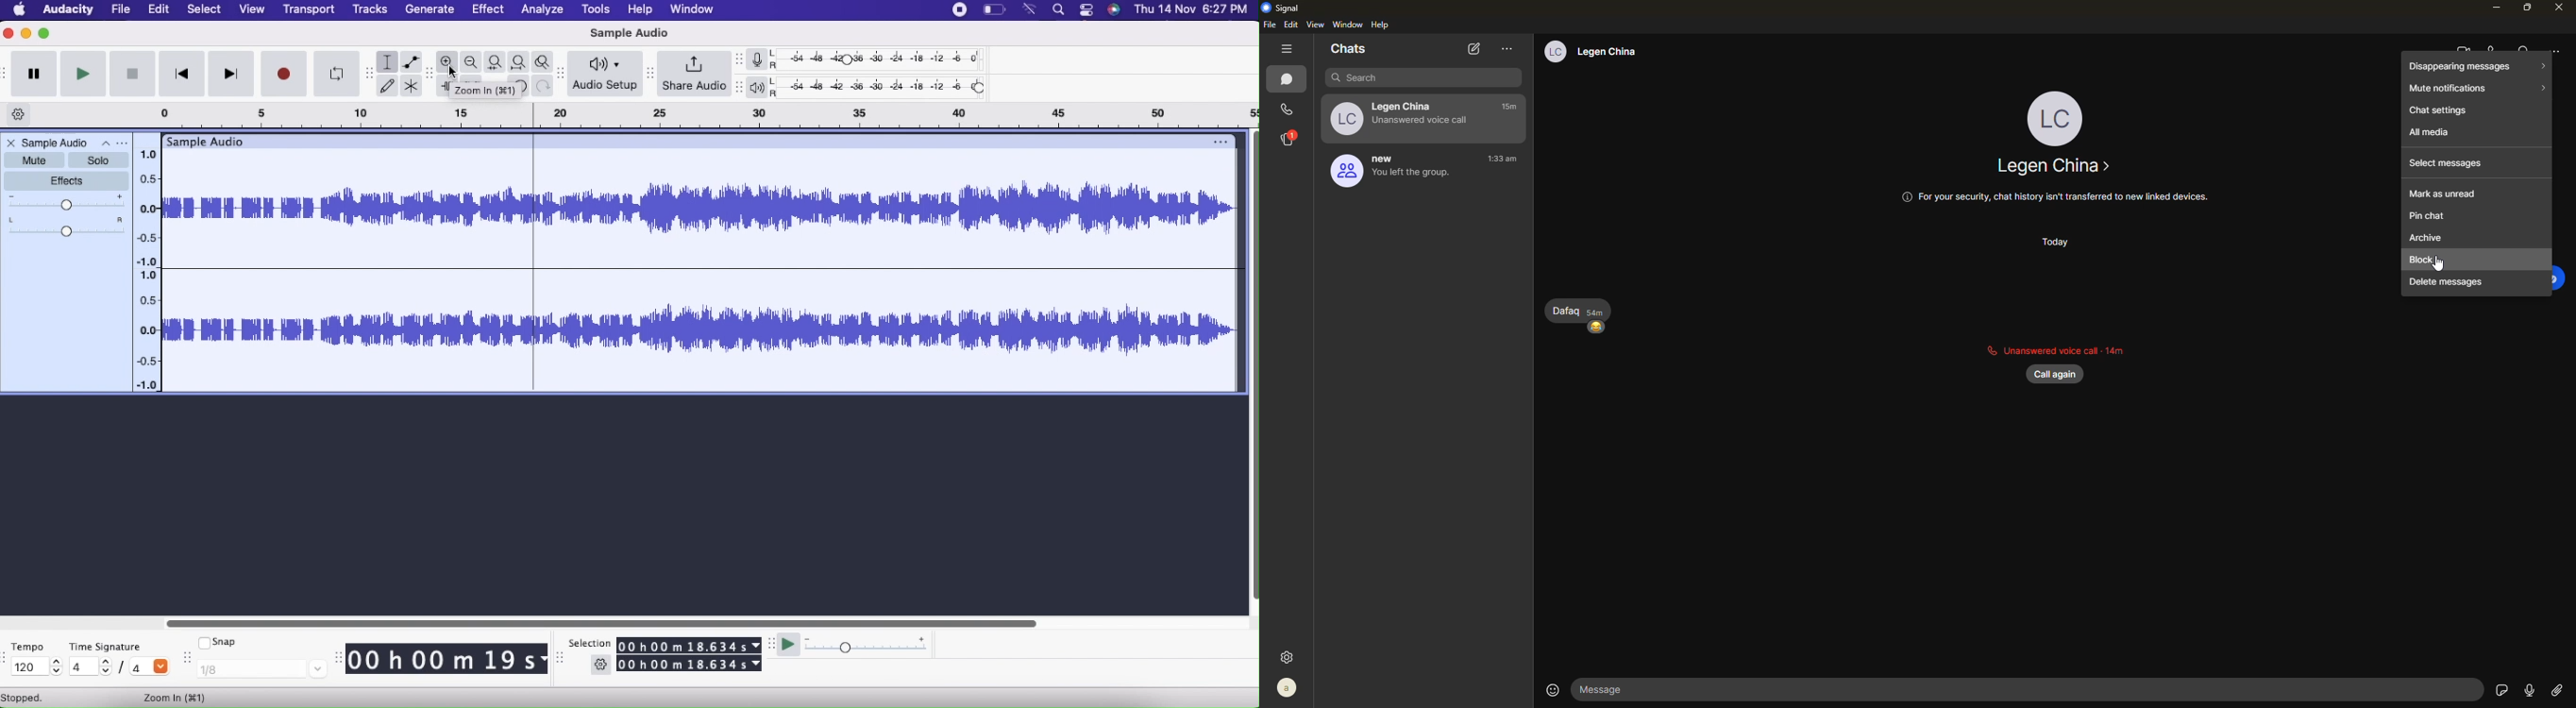 The image size is (2576, 728). I want to click on 00 h 00 m 19 s, so click(447, 660).